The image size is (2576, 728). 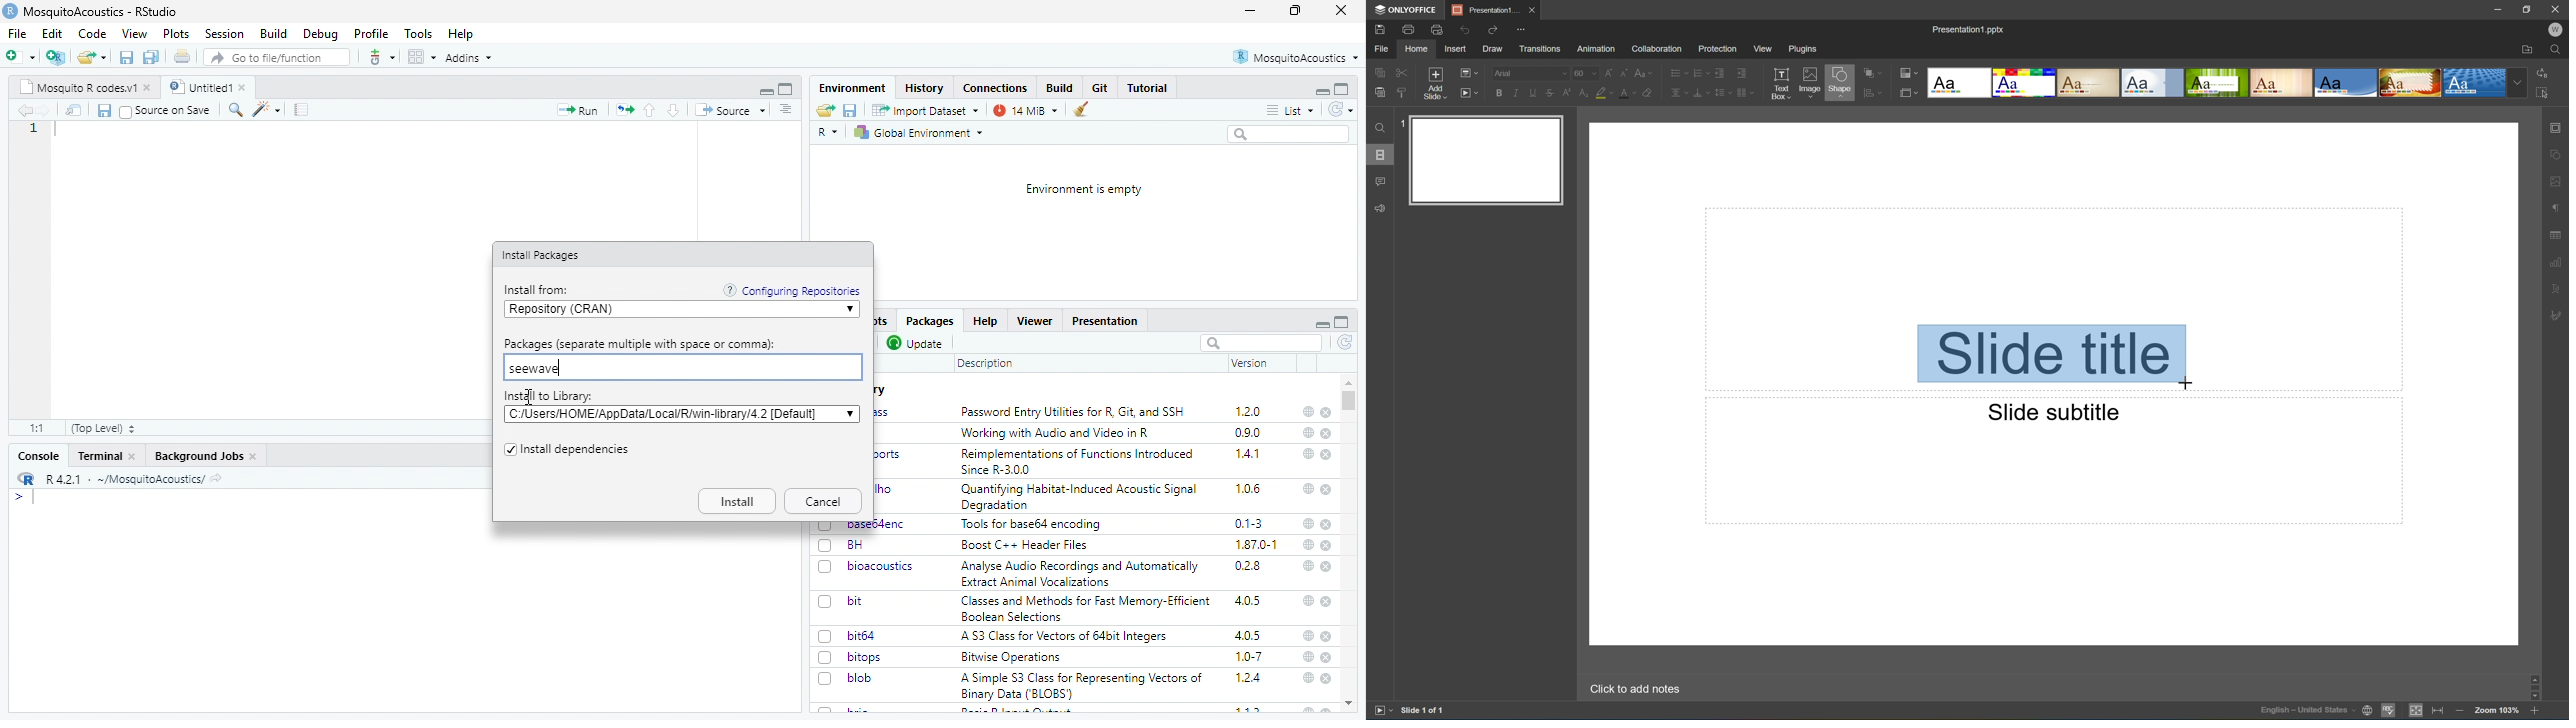 I want to click on checkbox, so click(x=508, y=451).